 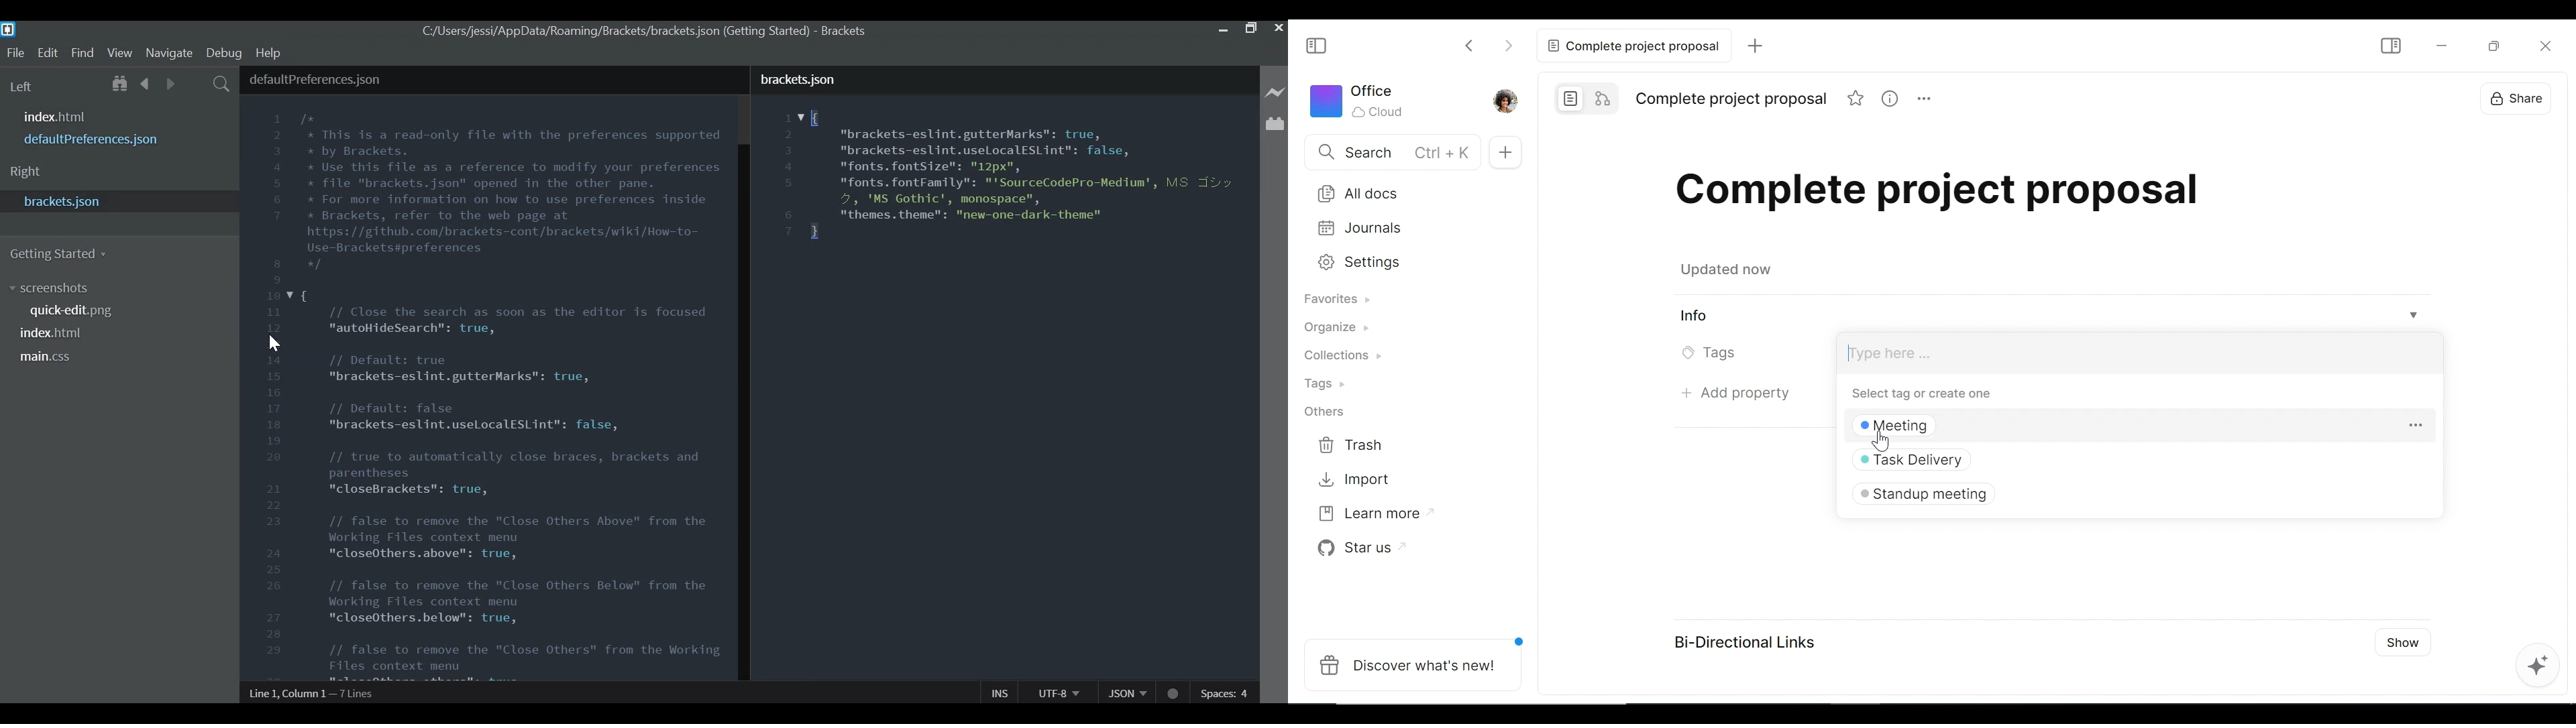 What do you see at coordinates (61, 255) in the screenshot?
I see `Getting Started` at bounding box center [61, 255].